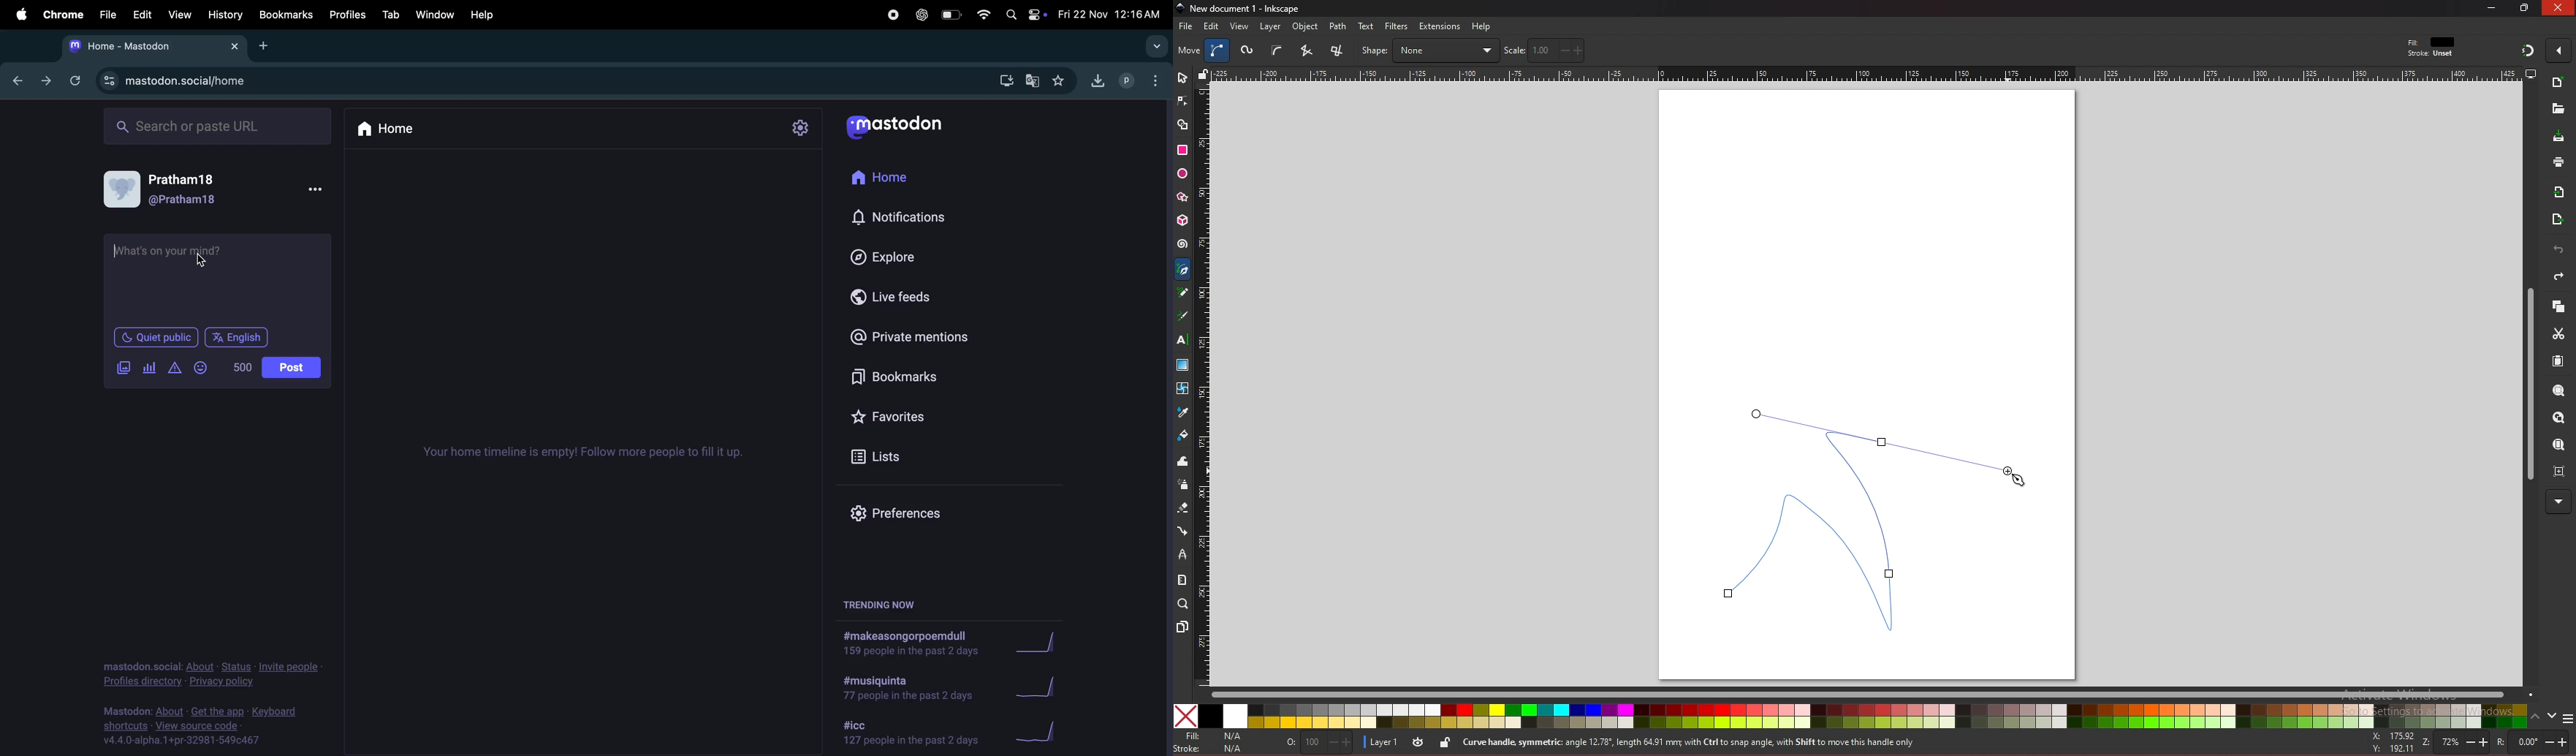 This screenshot has width=2576, height=756. I want to click on home, so click(878, 177).